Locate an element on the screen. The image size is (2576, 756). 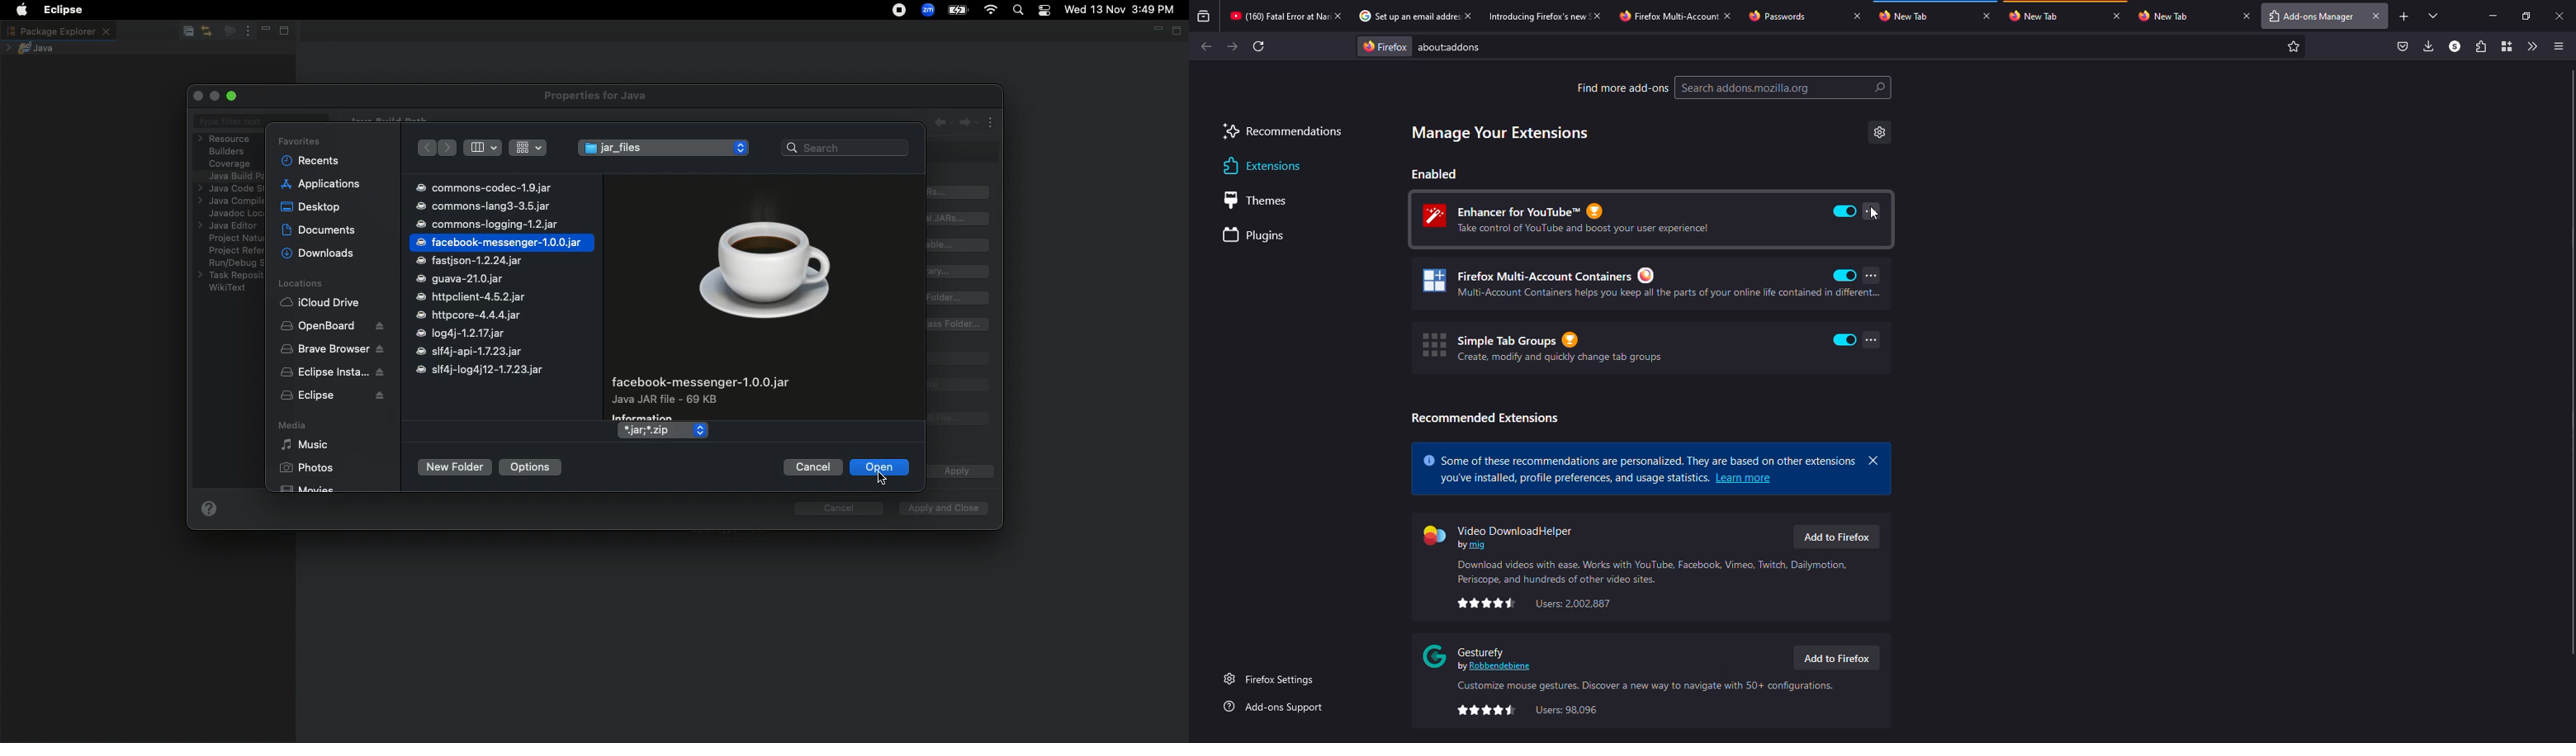
Media is located at coordinates (291, 427).